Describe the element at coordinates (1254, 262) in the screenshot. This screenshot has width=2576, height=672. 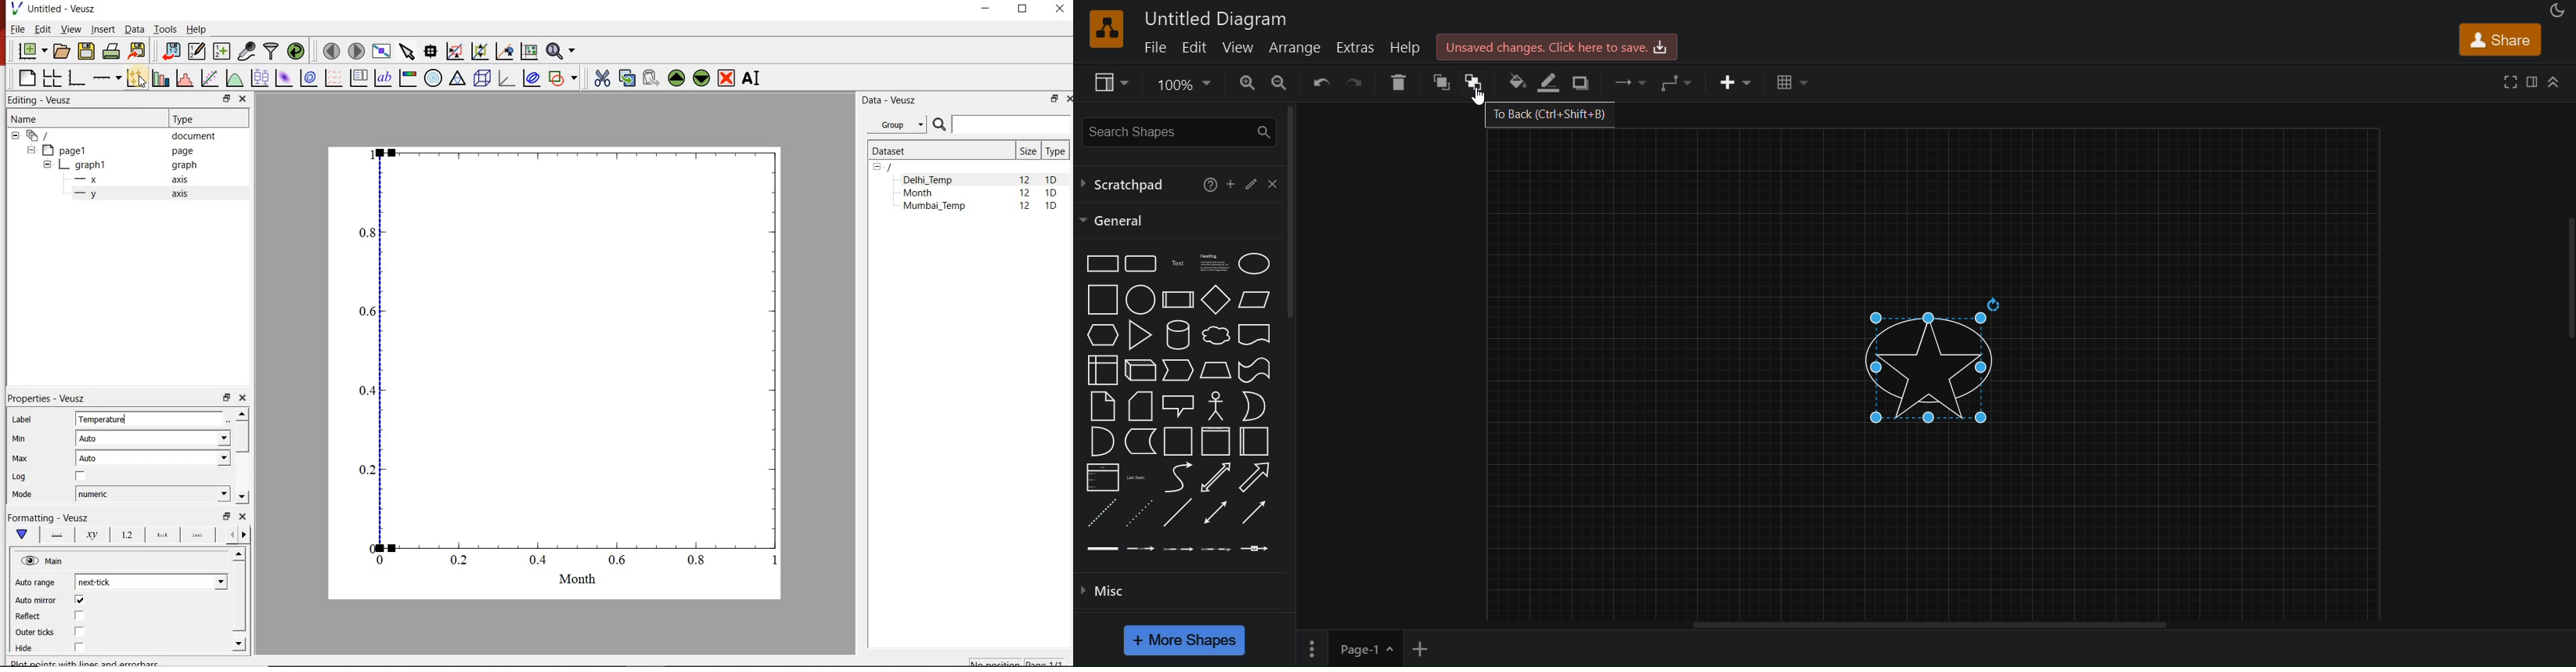
I see `ellipse` at that location.